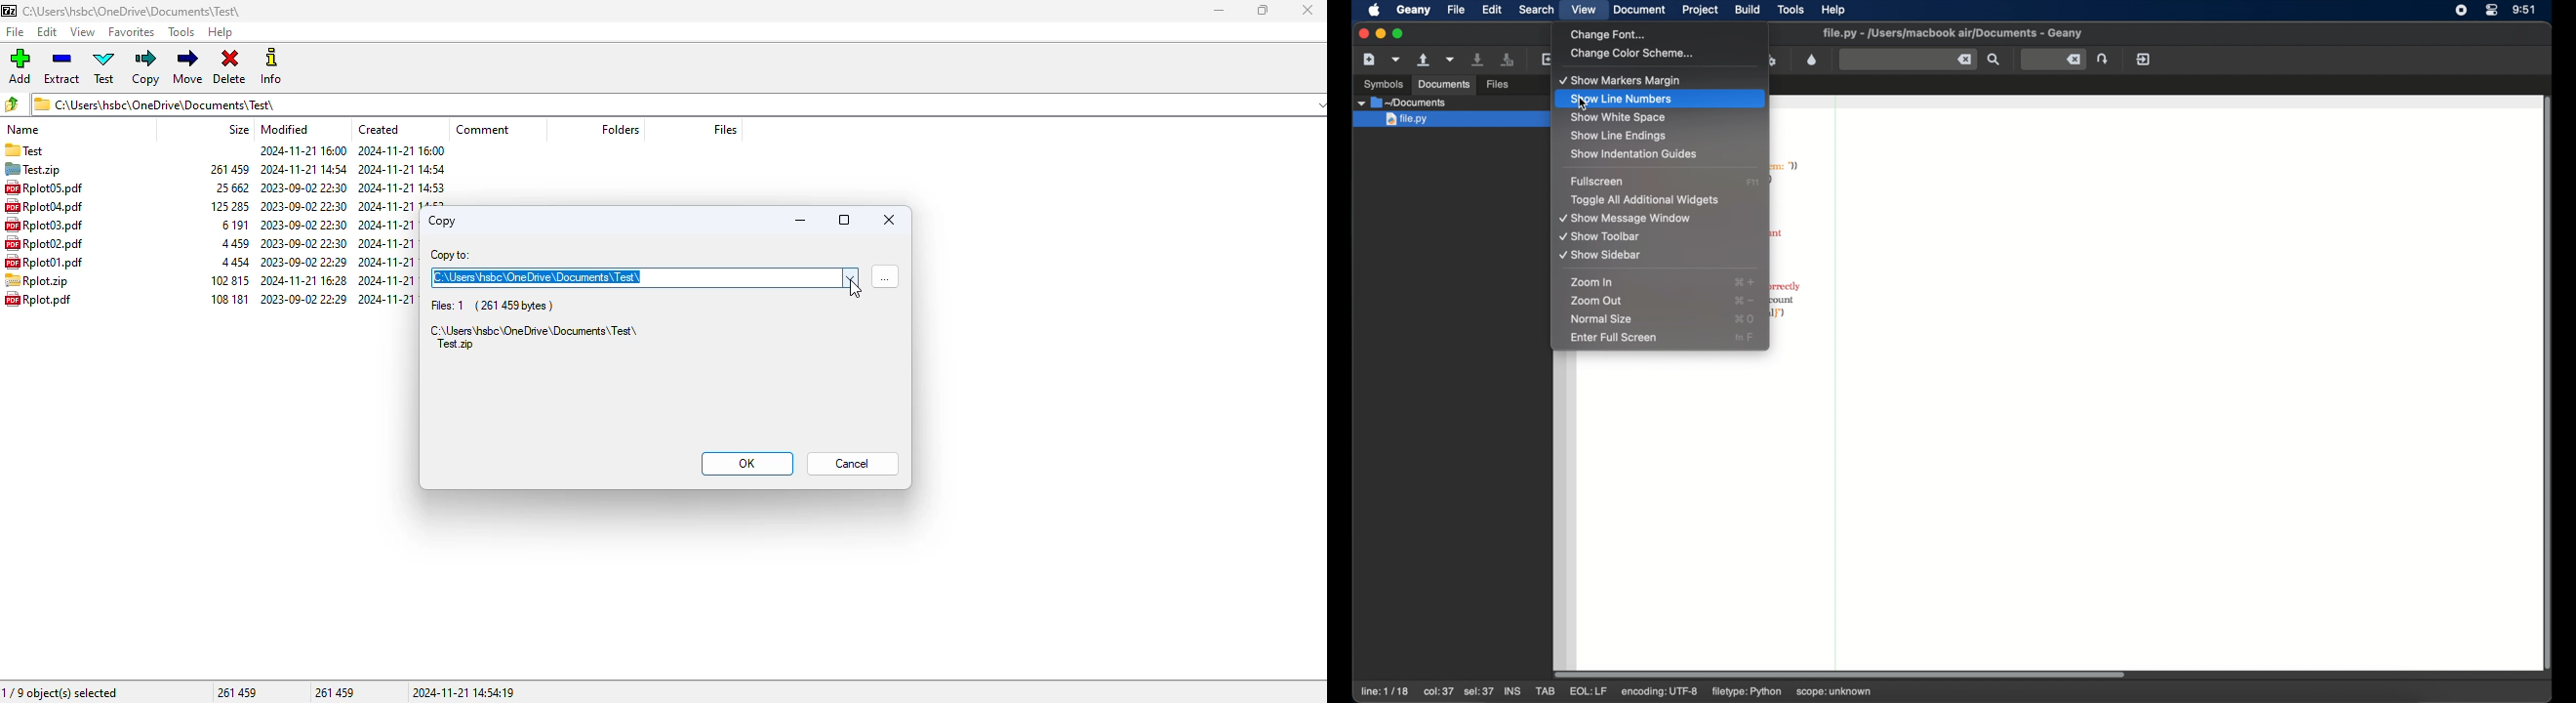 The height and width of the screenshot is (728, 2576). What do you see at coordinates (1626, 218) in the screenshot?
I see `show message window` at bounding box center [1626, 218].